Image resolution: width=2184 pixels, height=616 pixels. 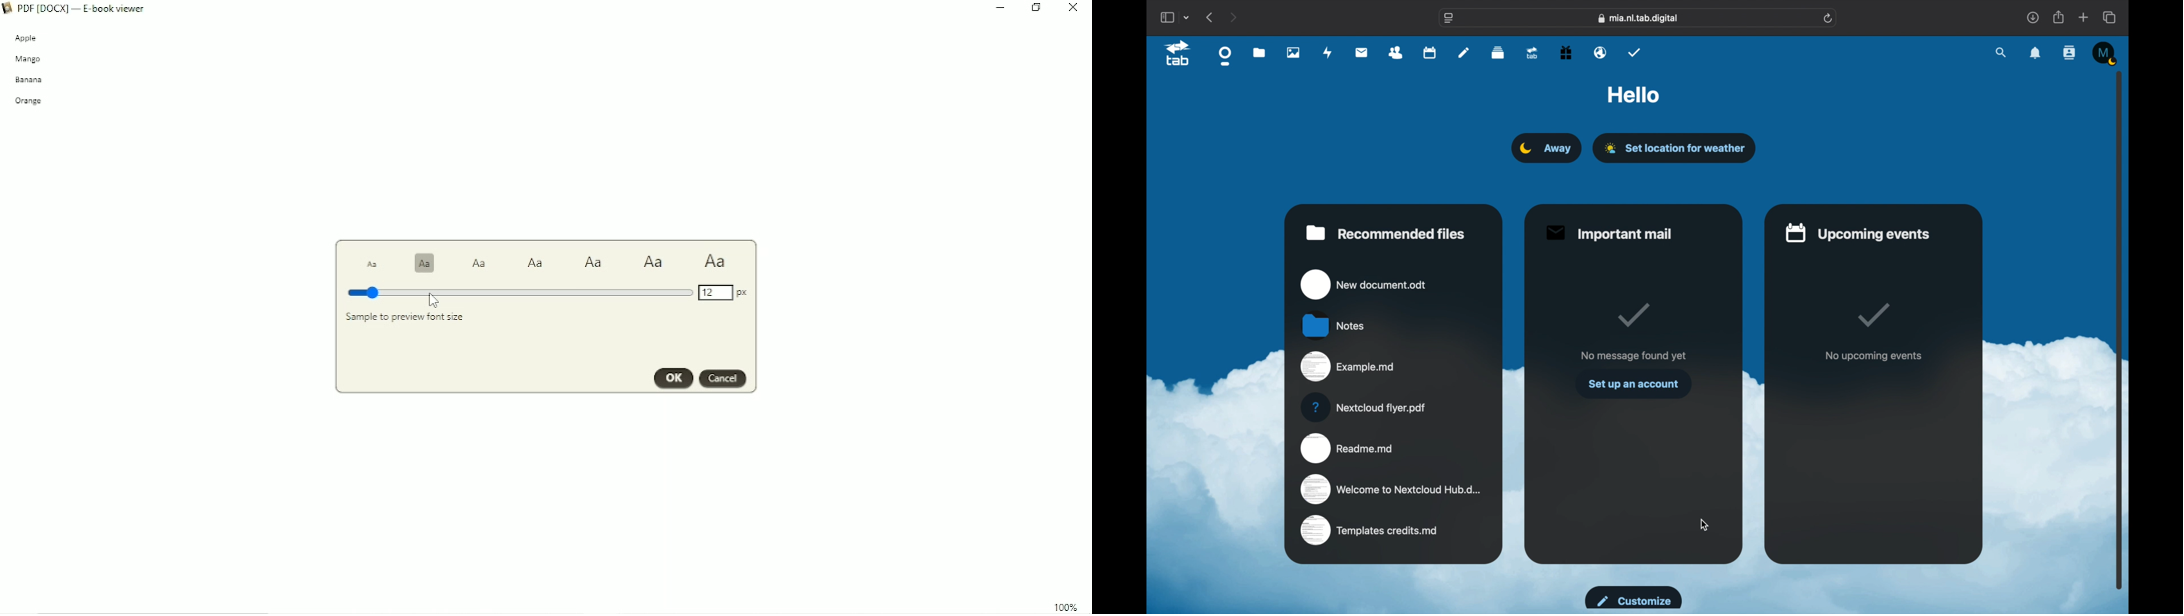 I want to click on refresh, so click(x=1829, y=19).